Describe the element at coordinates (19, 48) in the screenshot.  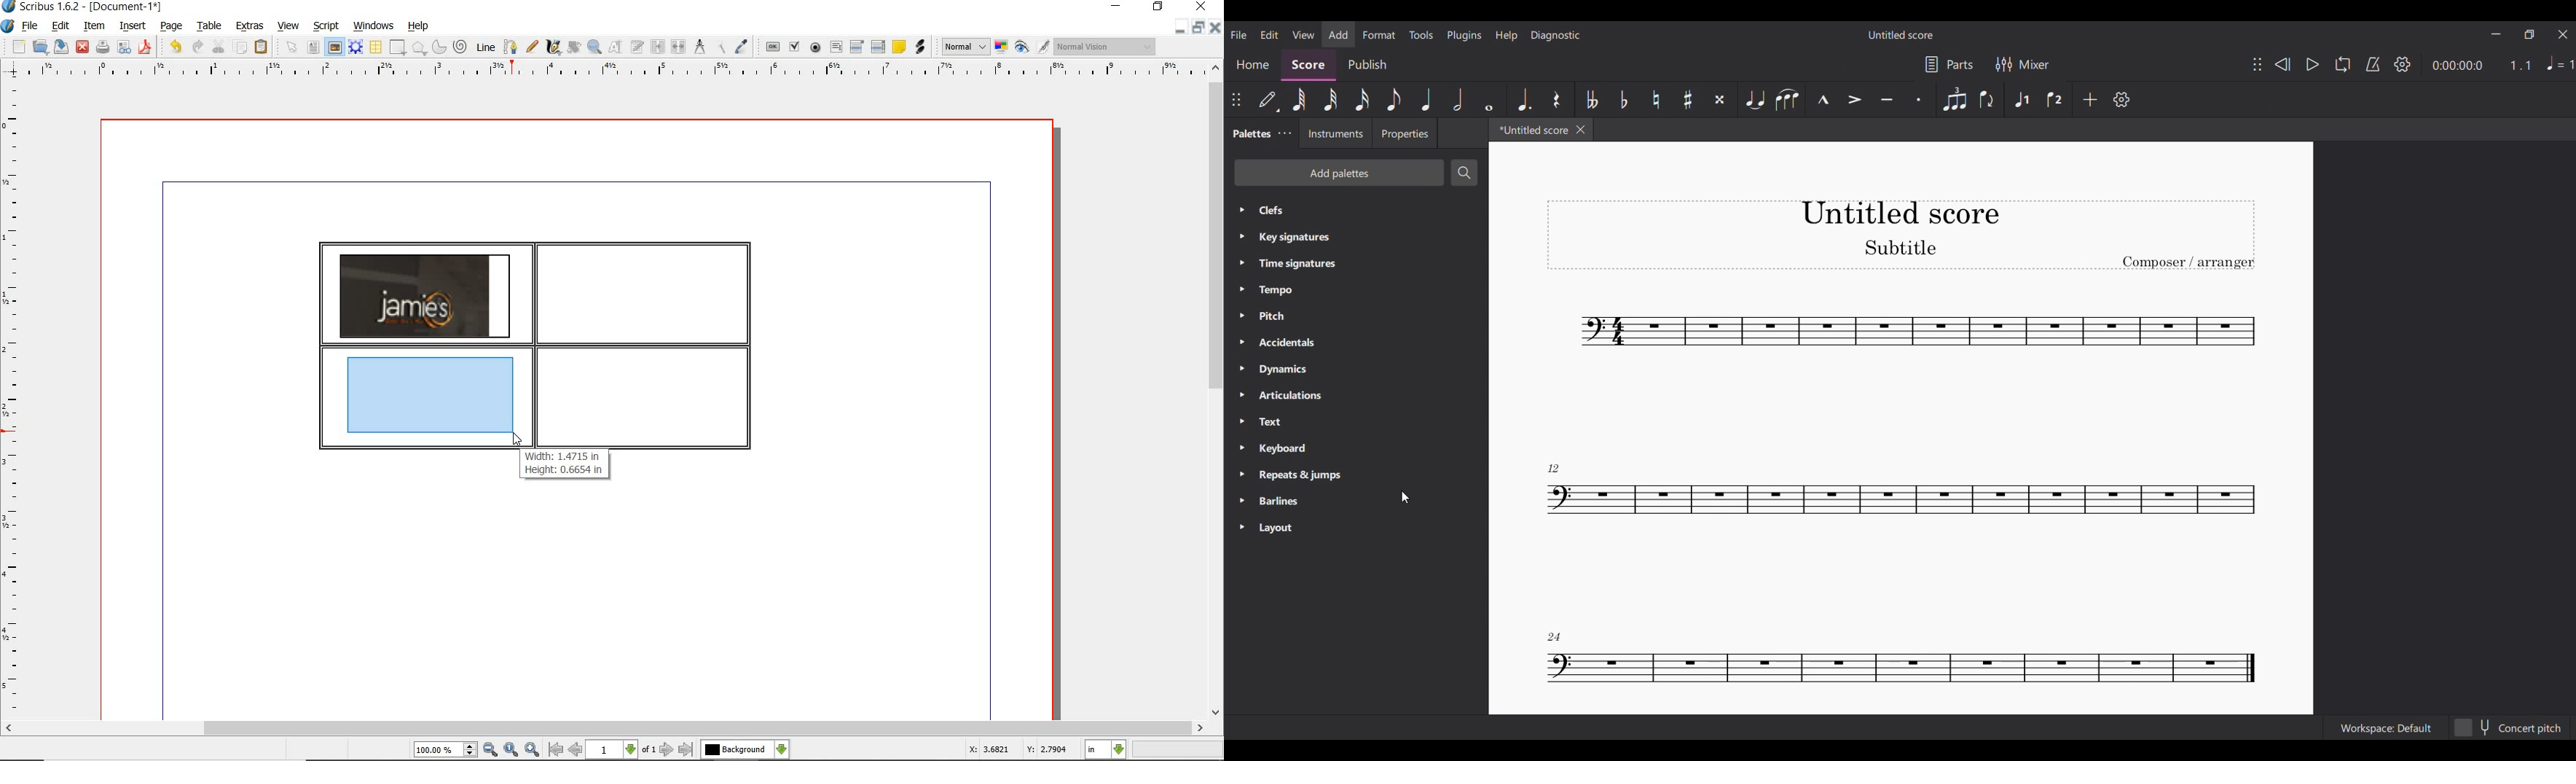
I see `new` at that location.